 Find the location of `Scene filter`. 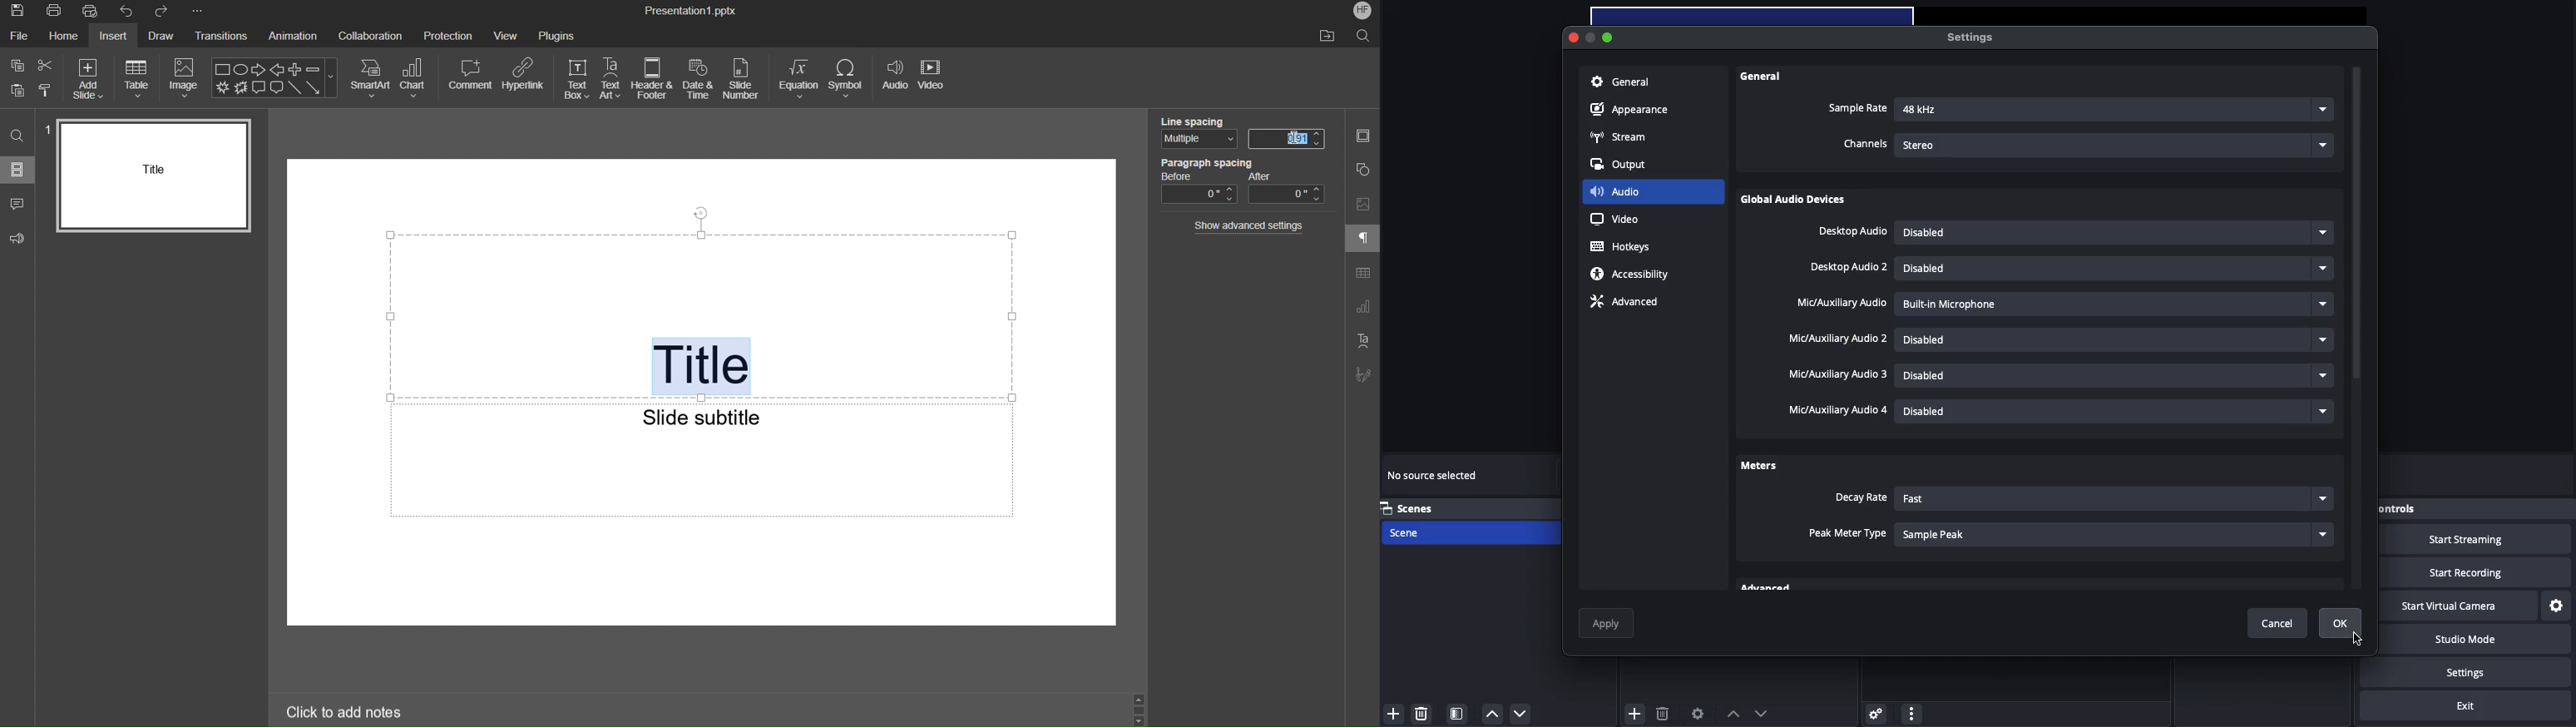

Scene filter is located at coordinates (1457, 714).